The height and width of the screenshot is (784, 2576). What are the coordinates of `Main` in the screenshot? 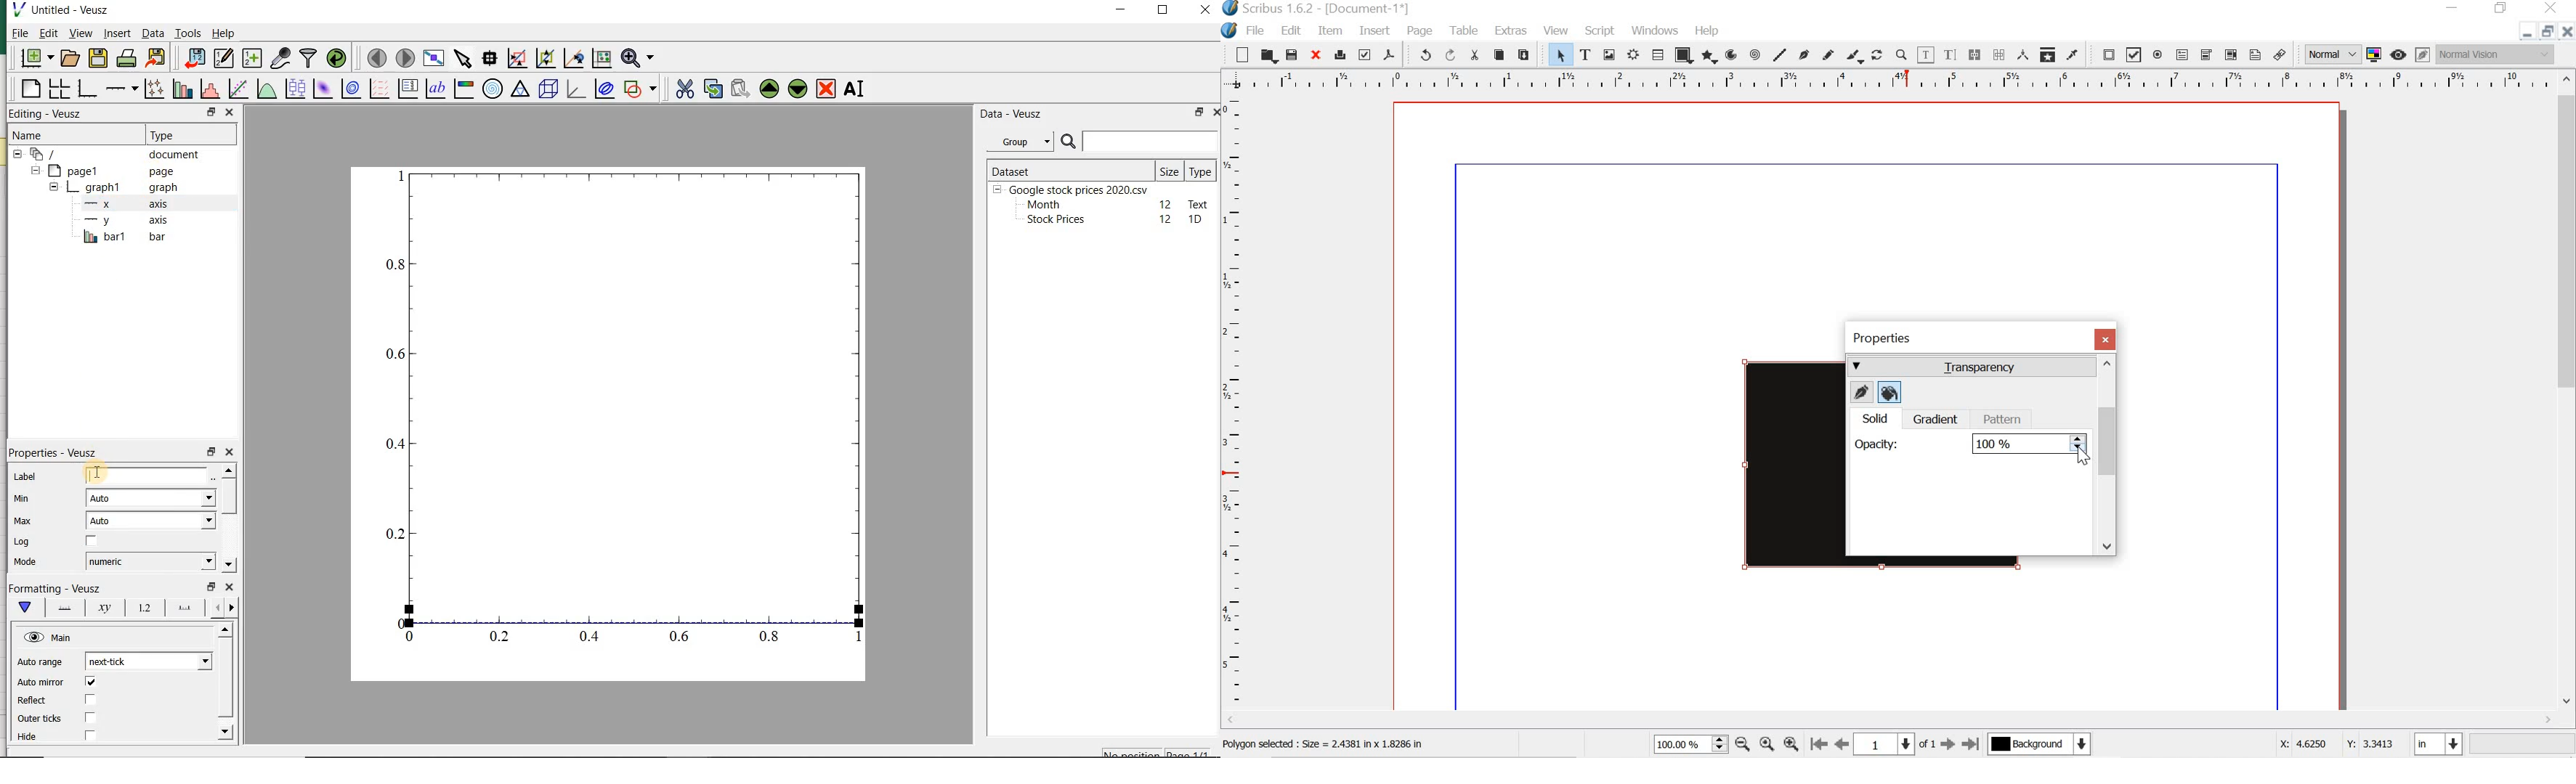 It's located at (49, 637).